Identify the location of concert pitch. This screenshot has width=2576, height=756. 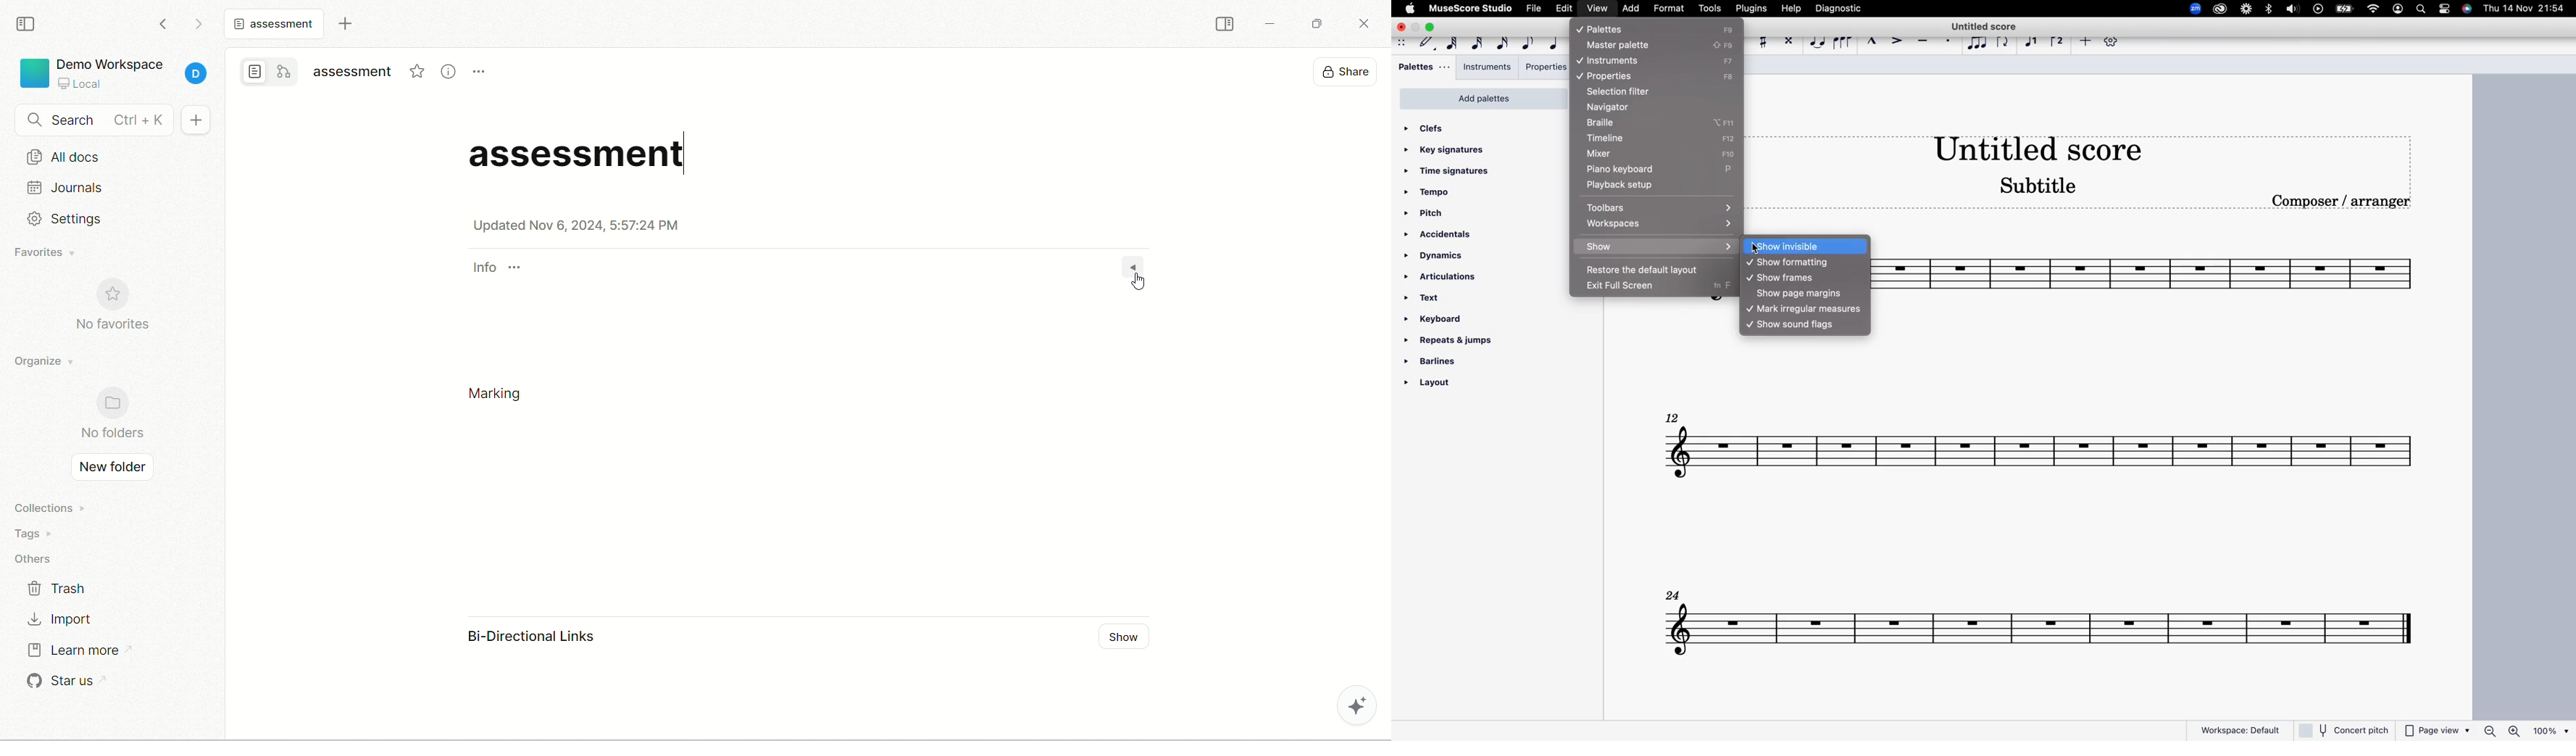
(2344, 729).